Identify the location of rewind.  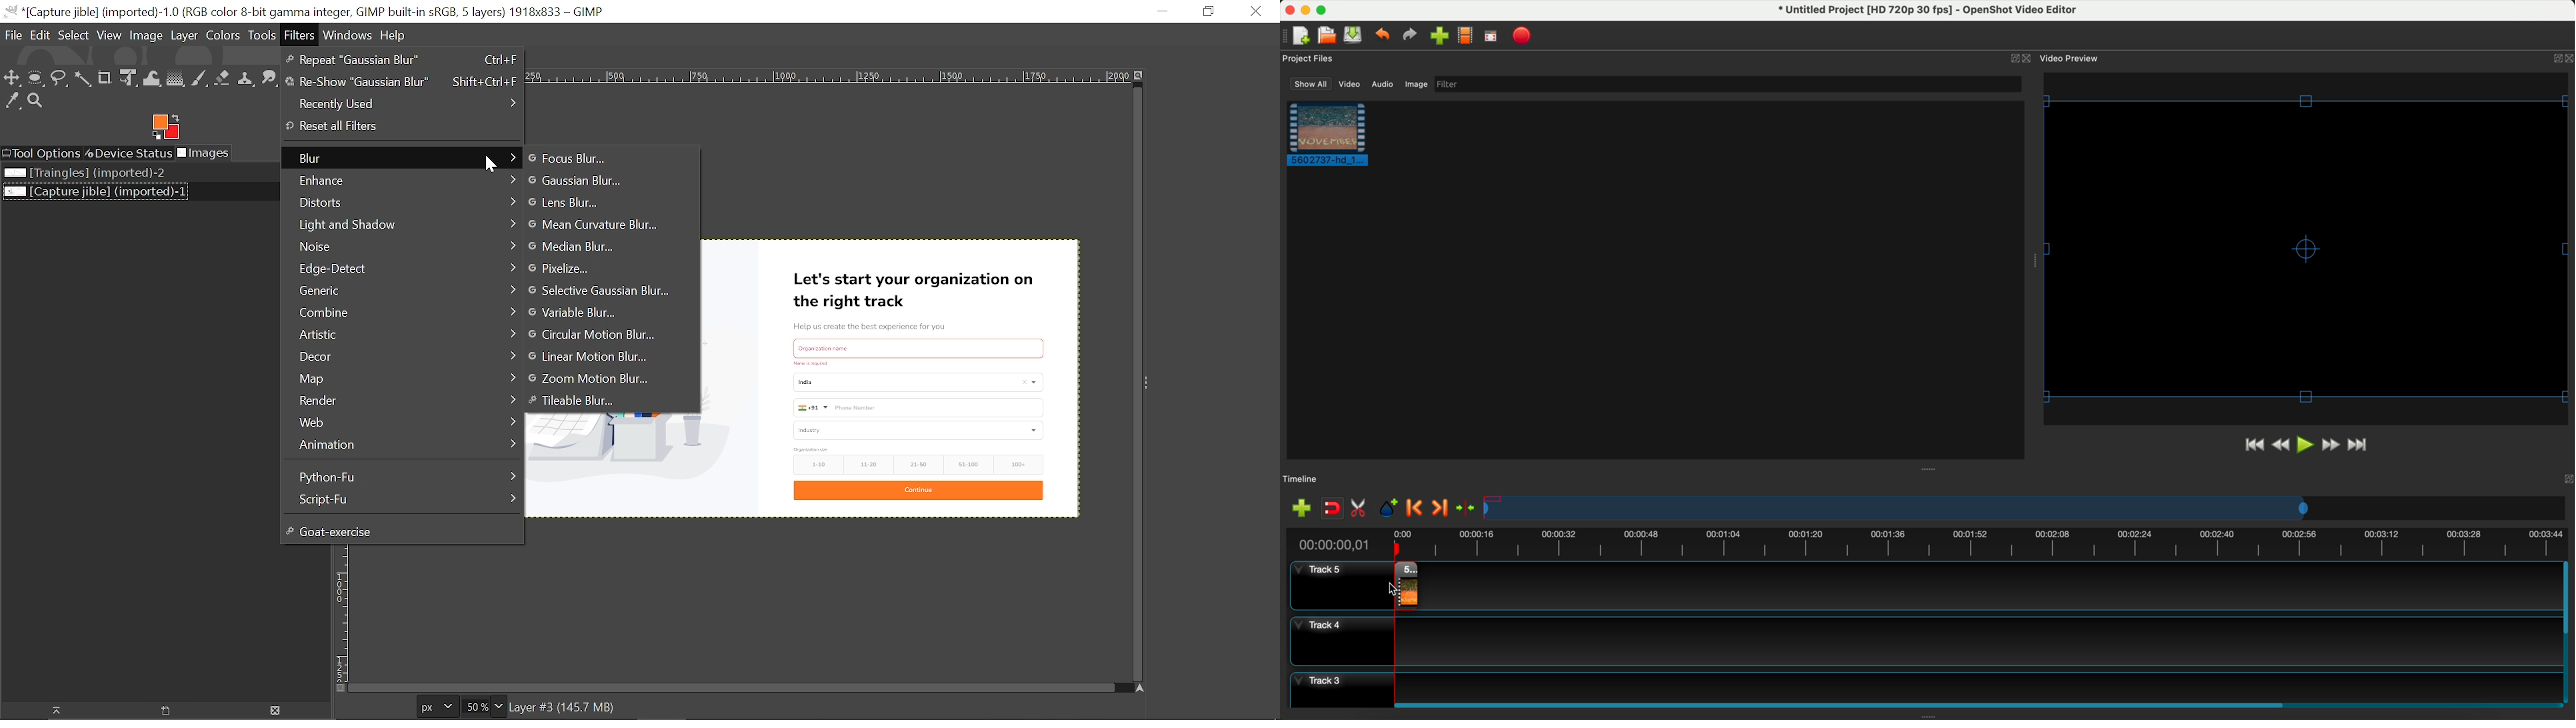
(2279, 447).